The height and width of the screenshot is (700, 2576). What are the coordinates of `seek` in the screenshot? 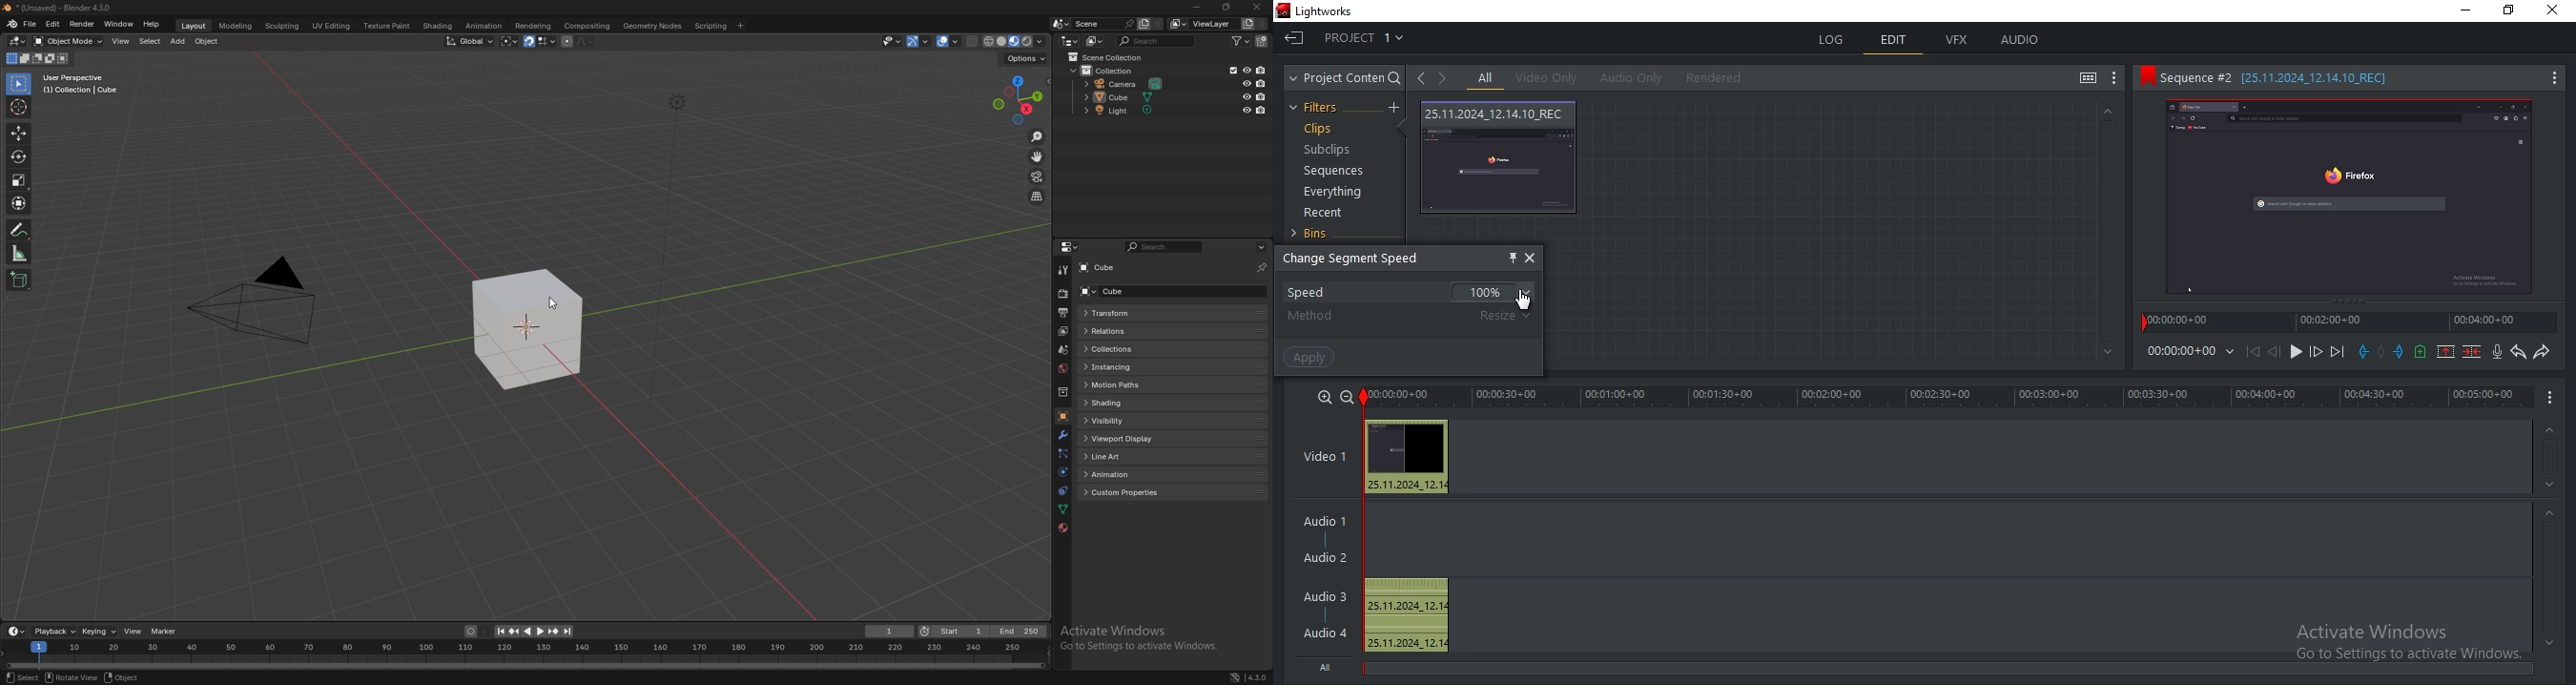 It's located at (526, 654).